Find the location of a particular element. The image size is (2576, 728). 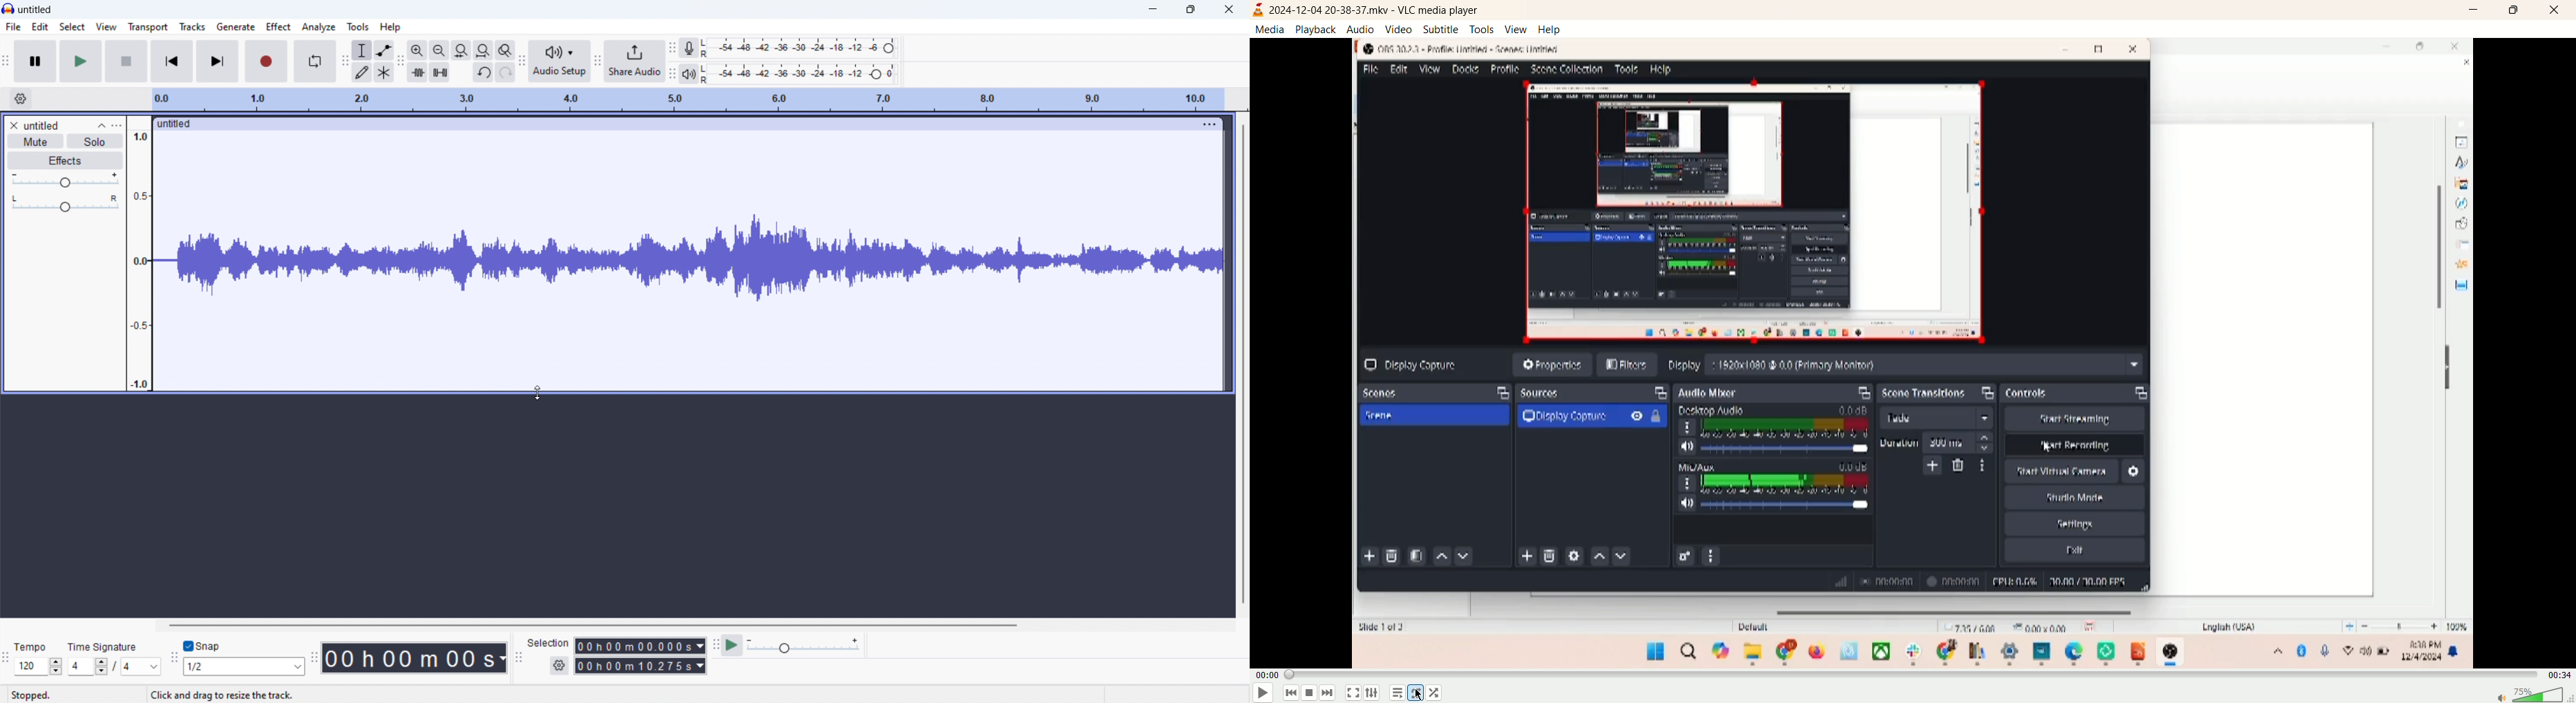

tracks is located at coordinates (191, 27).